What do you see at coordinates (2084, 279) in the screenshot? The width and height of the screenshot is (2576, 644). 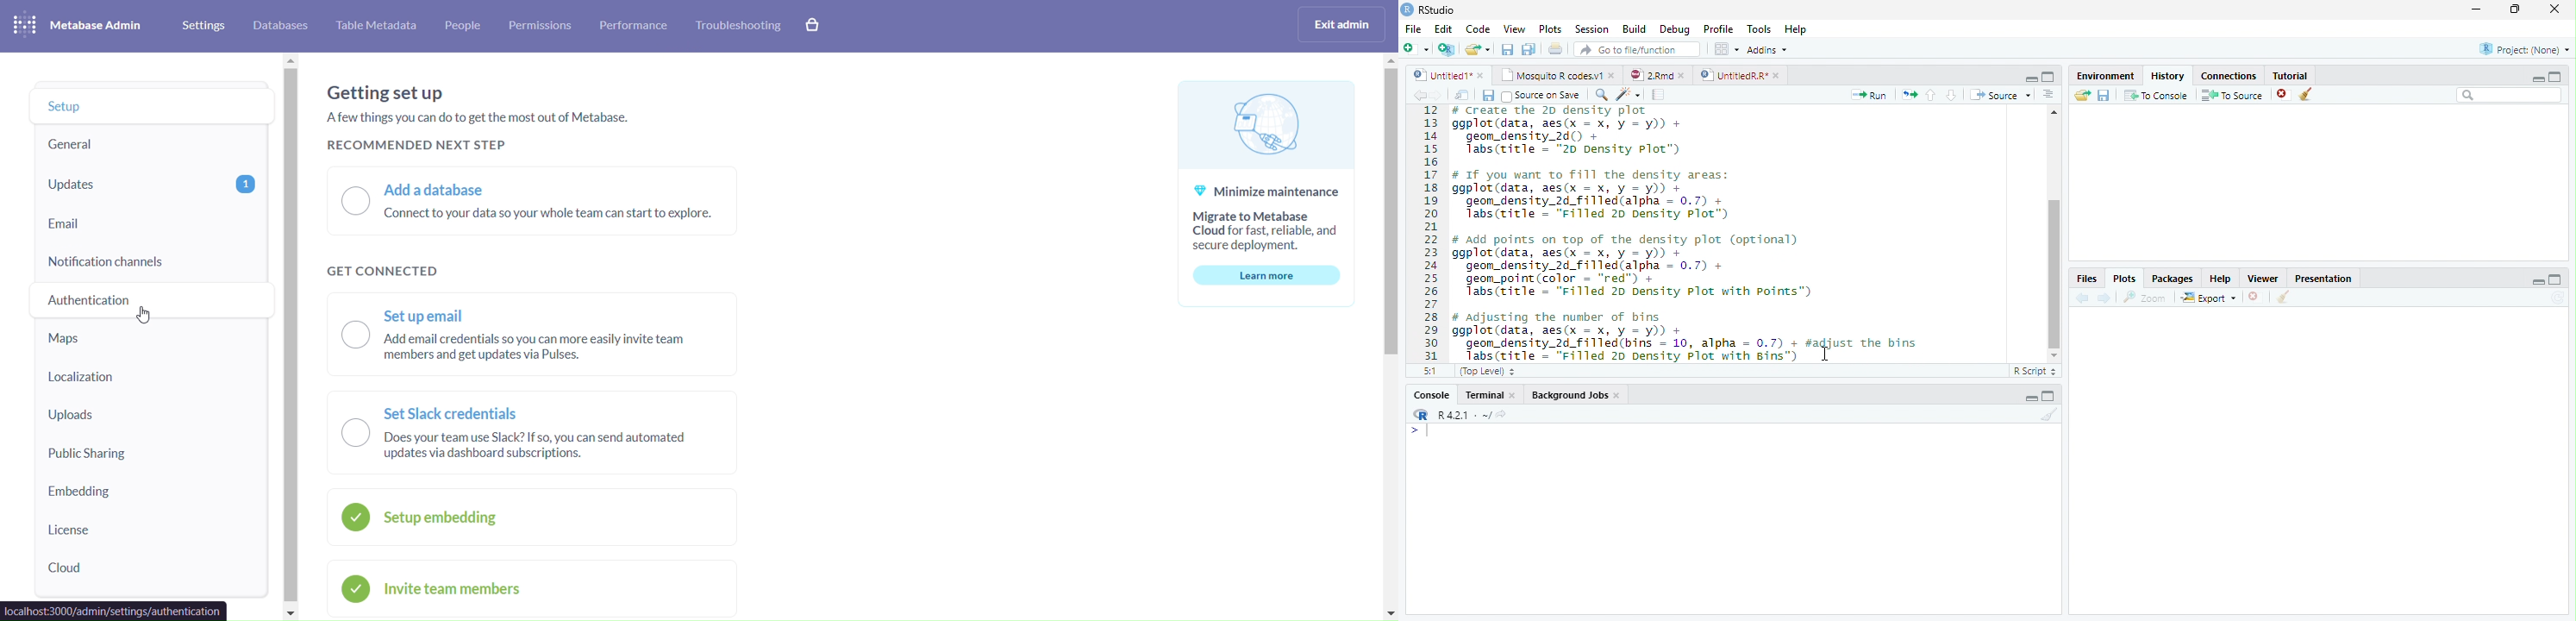 I see `Files,` at bounding box center [2084, 279].